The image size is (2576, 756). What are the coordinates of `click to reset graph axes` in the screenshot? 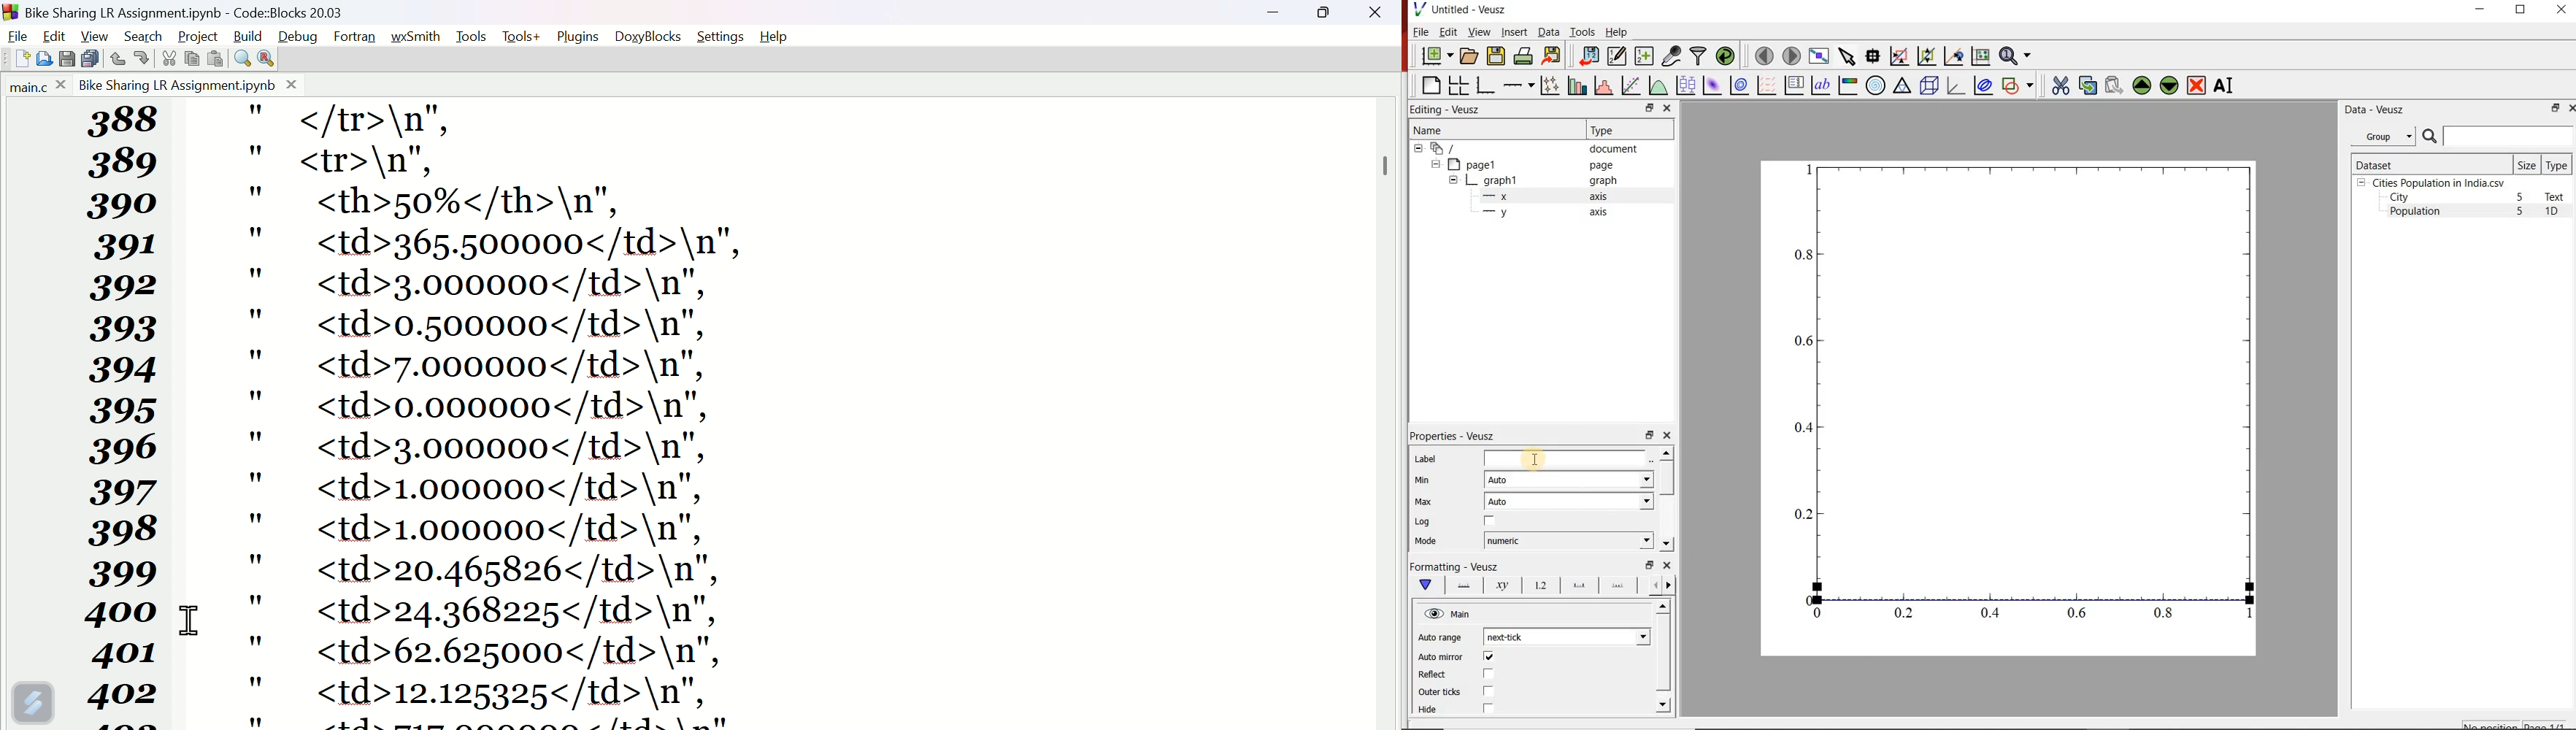 It's located at (1980, 55).